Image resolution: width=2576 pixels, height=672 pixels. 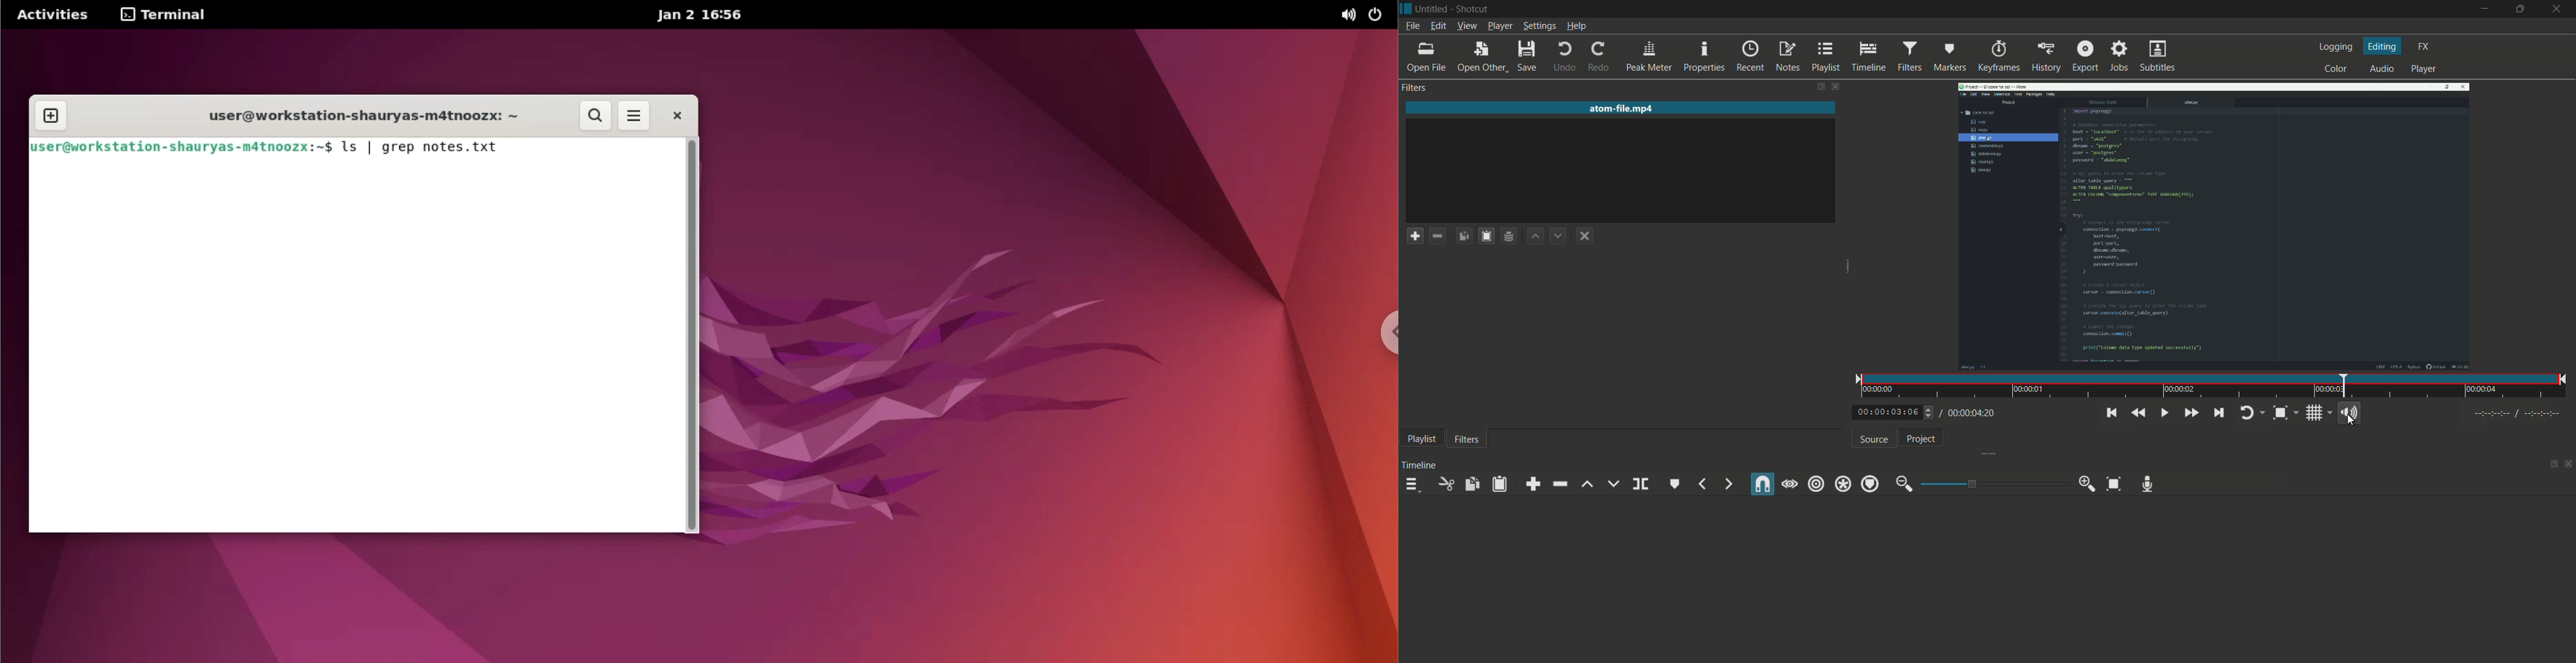 I want to click on filter, so click(x=1468, y=440).